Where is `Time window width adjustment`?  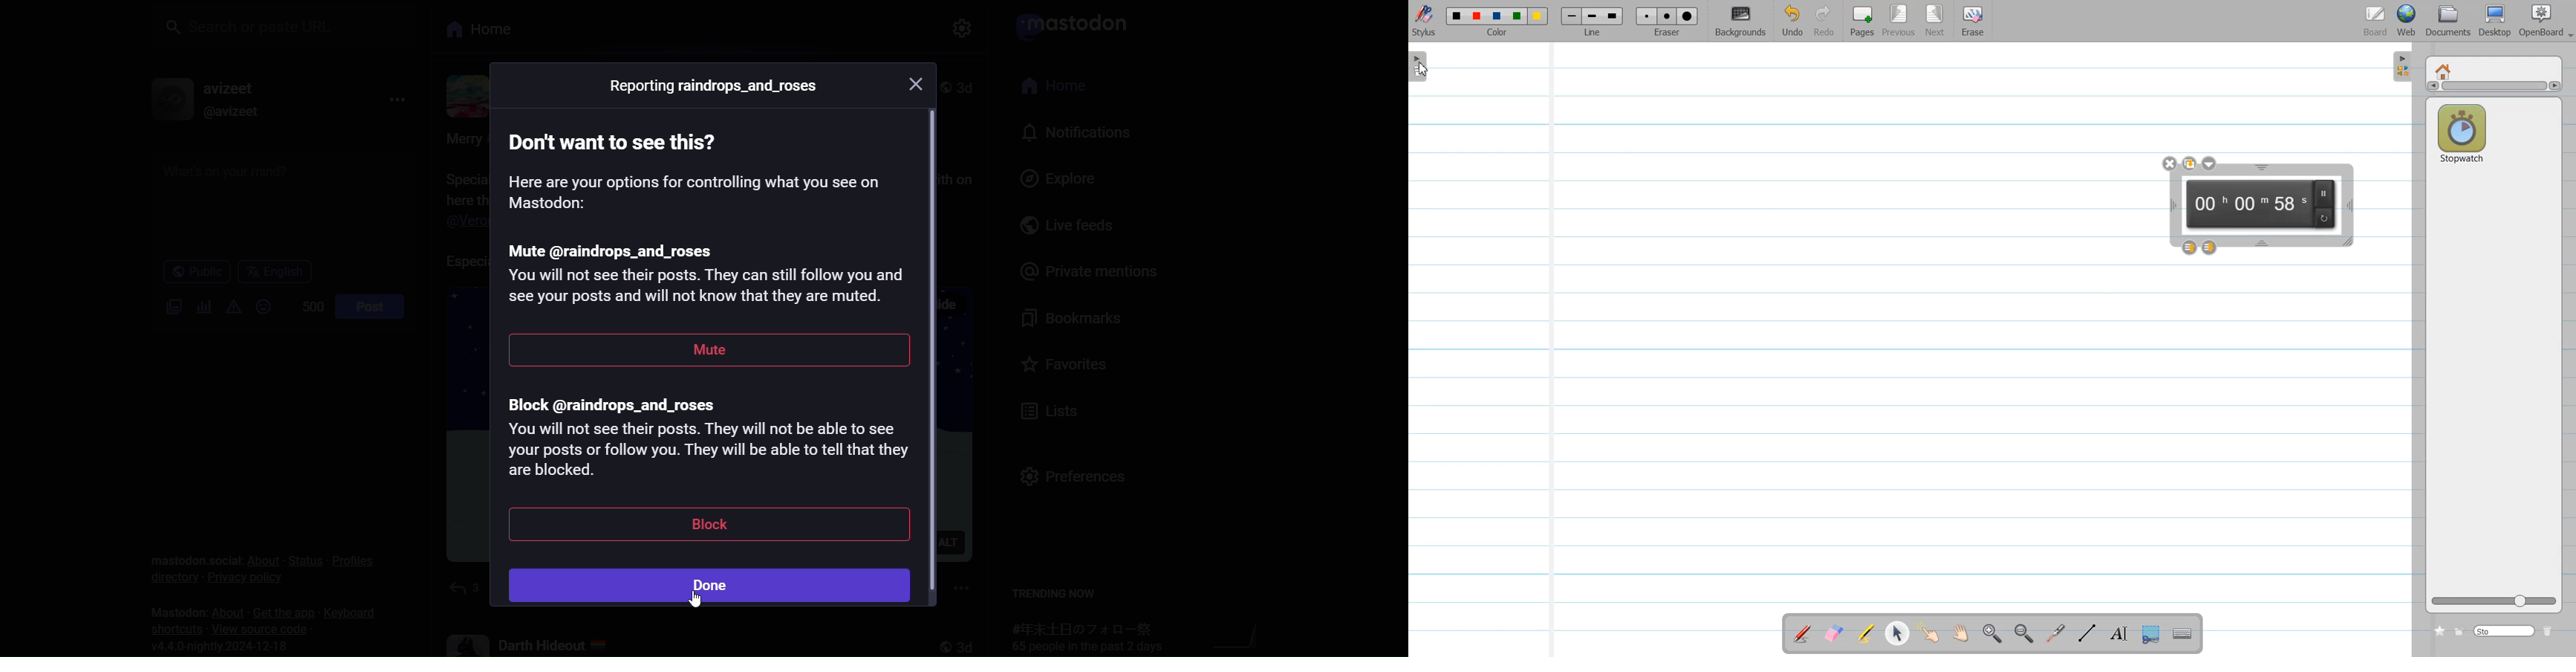
Time window width adjustment is located at coordinates (2170, 206).